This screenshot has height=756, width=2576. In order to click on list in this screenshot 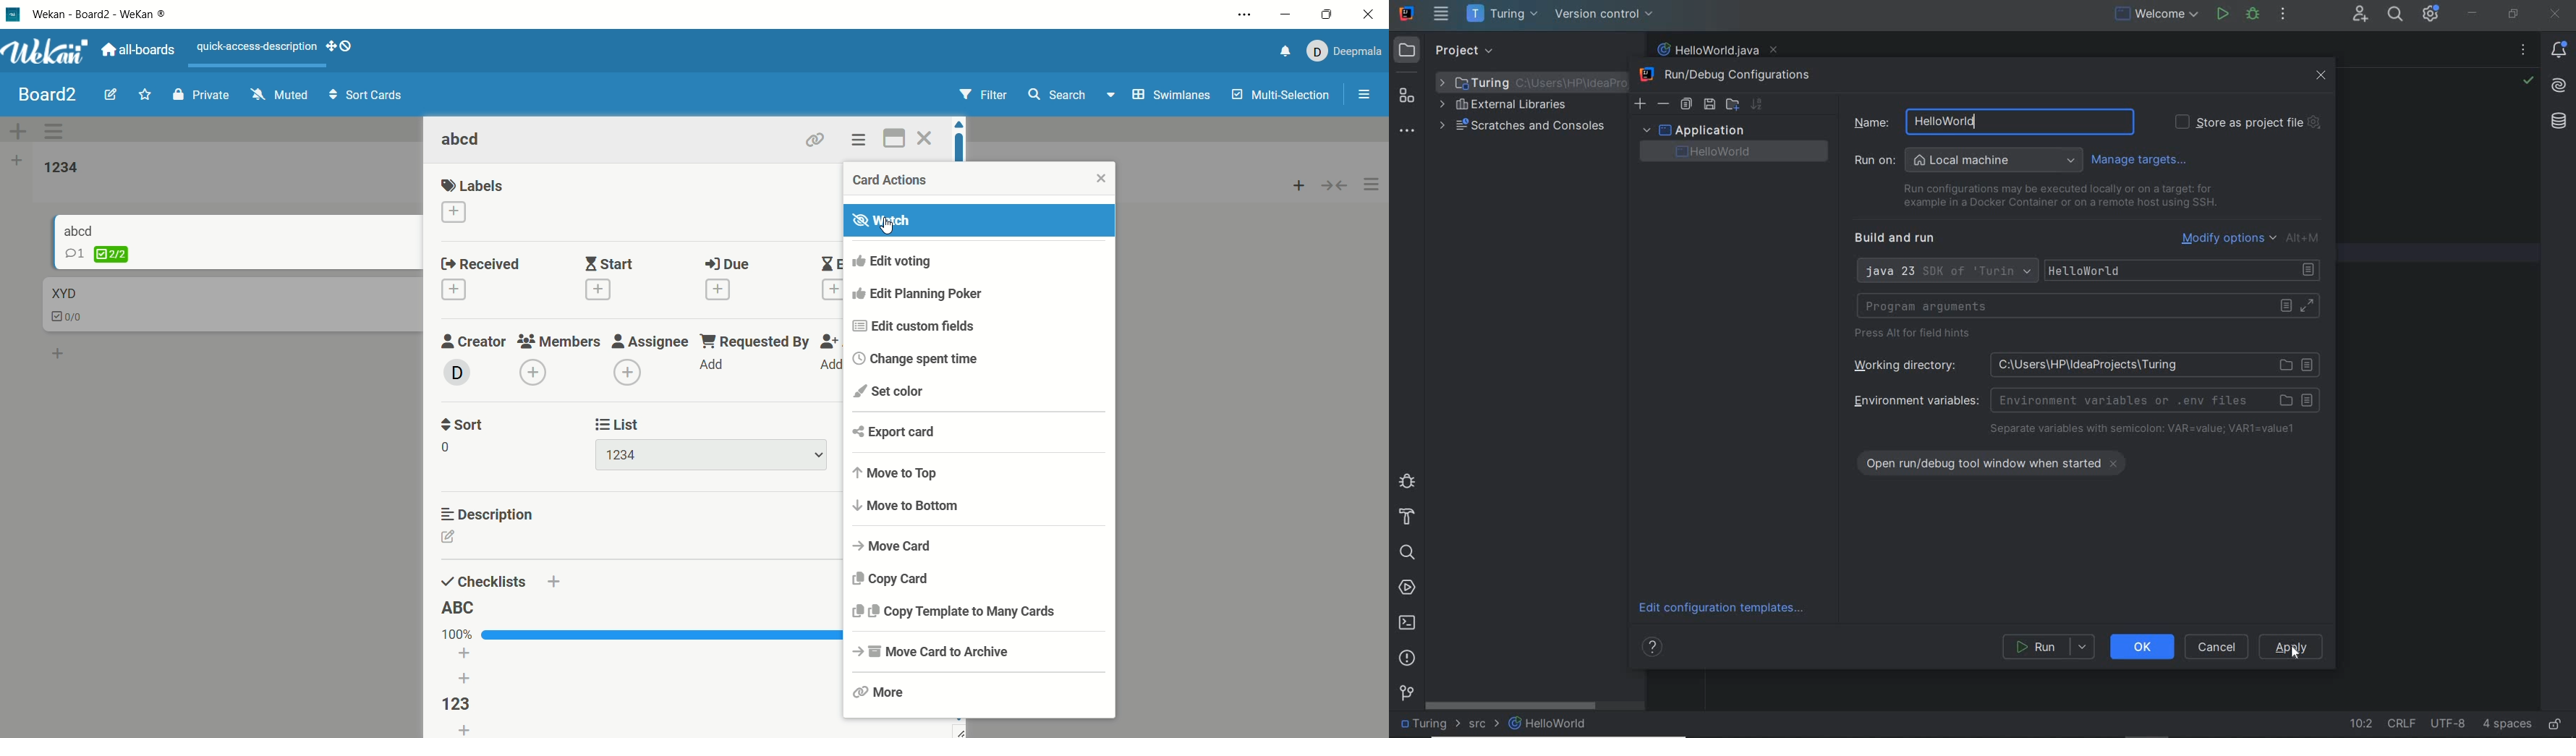, I will do `click(469, 731)`.